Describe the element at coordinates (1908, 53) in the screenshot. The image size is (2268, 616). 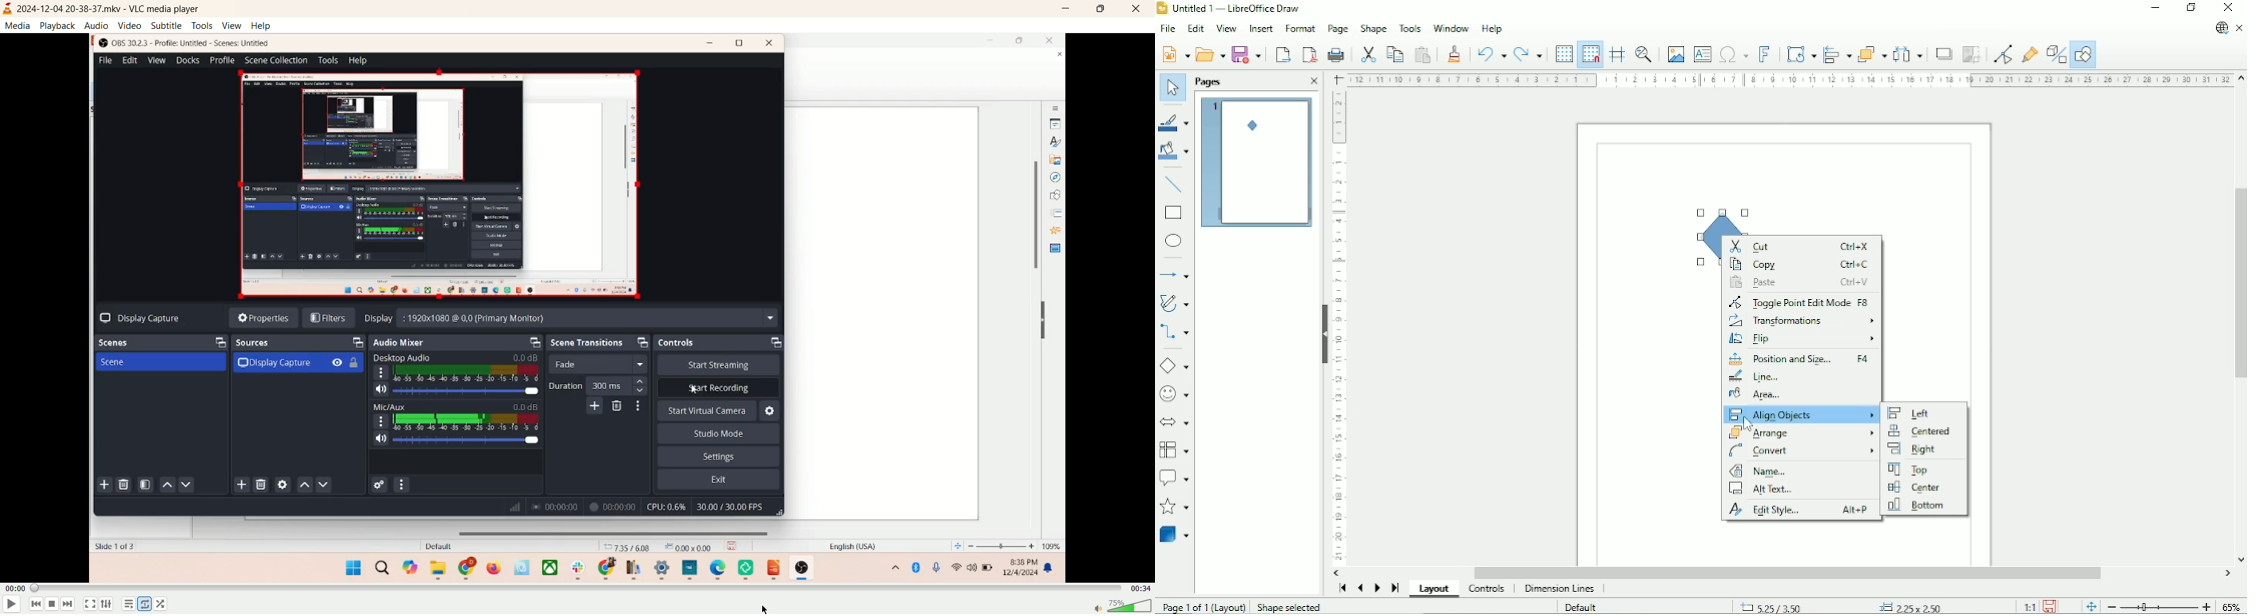
I see `Distribute` at that location.